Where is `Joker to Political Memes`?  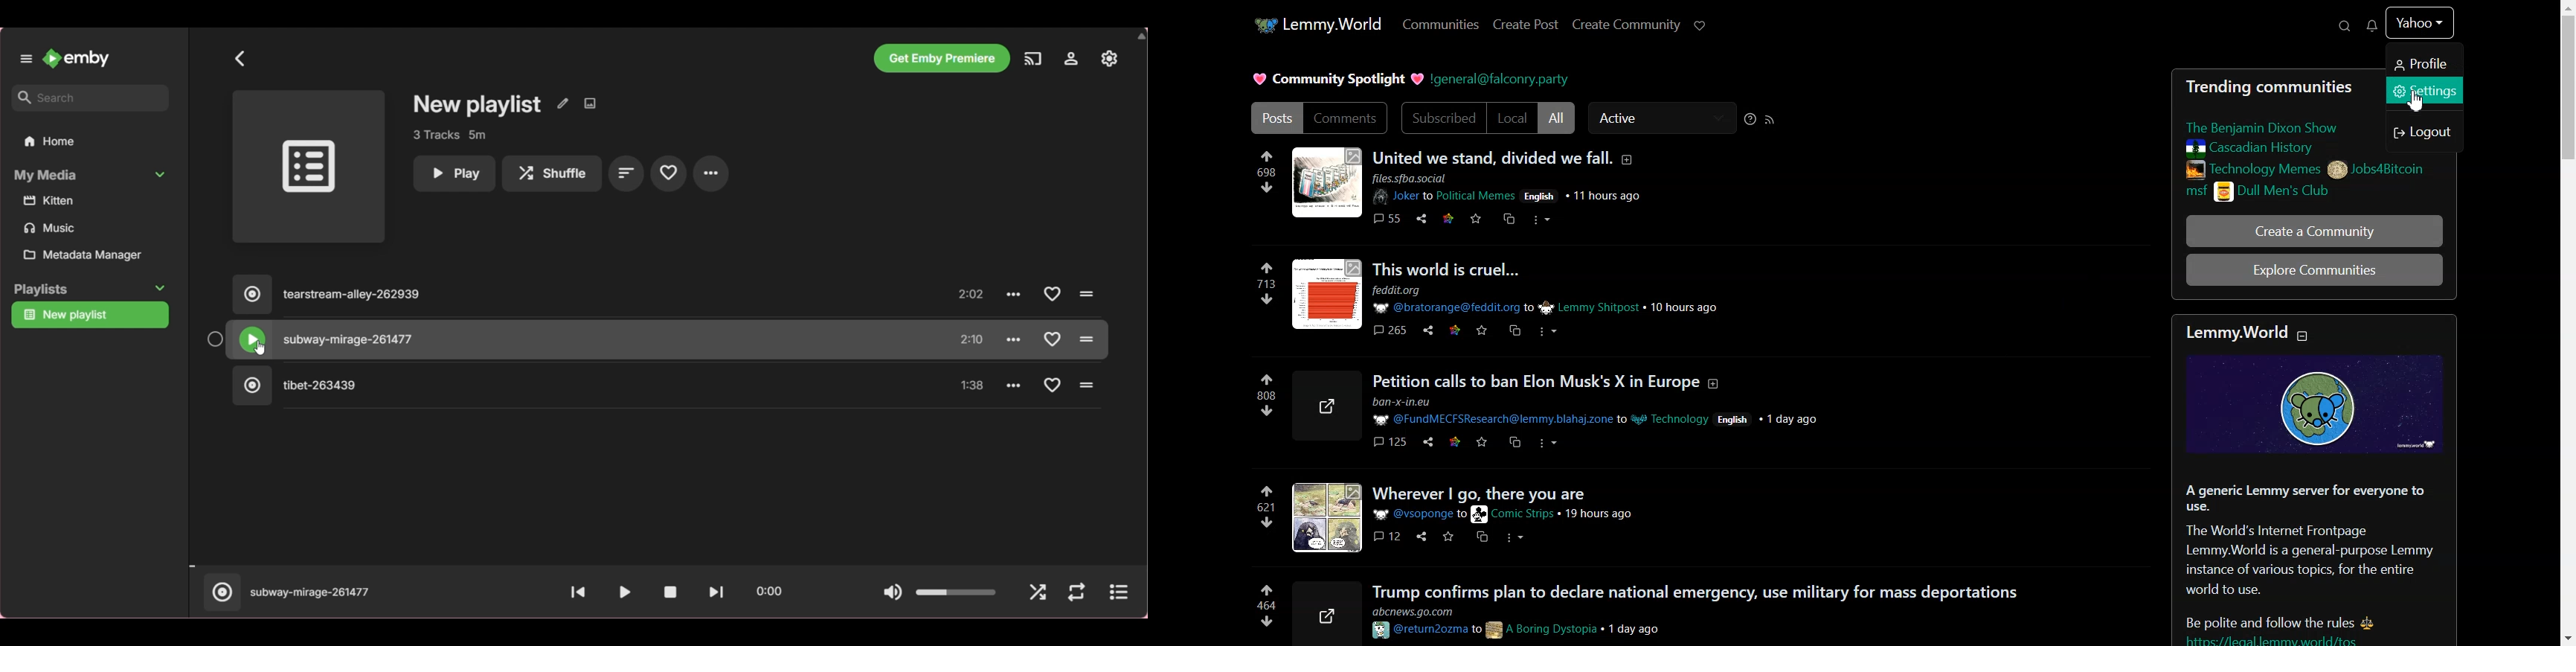 Joker to Political Memes is located at coordinates (1441, 196).